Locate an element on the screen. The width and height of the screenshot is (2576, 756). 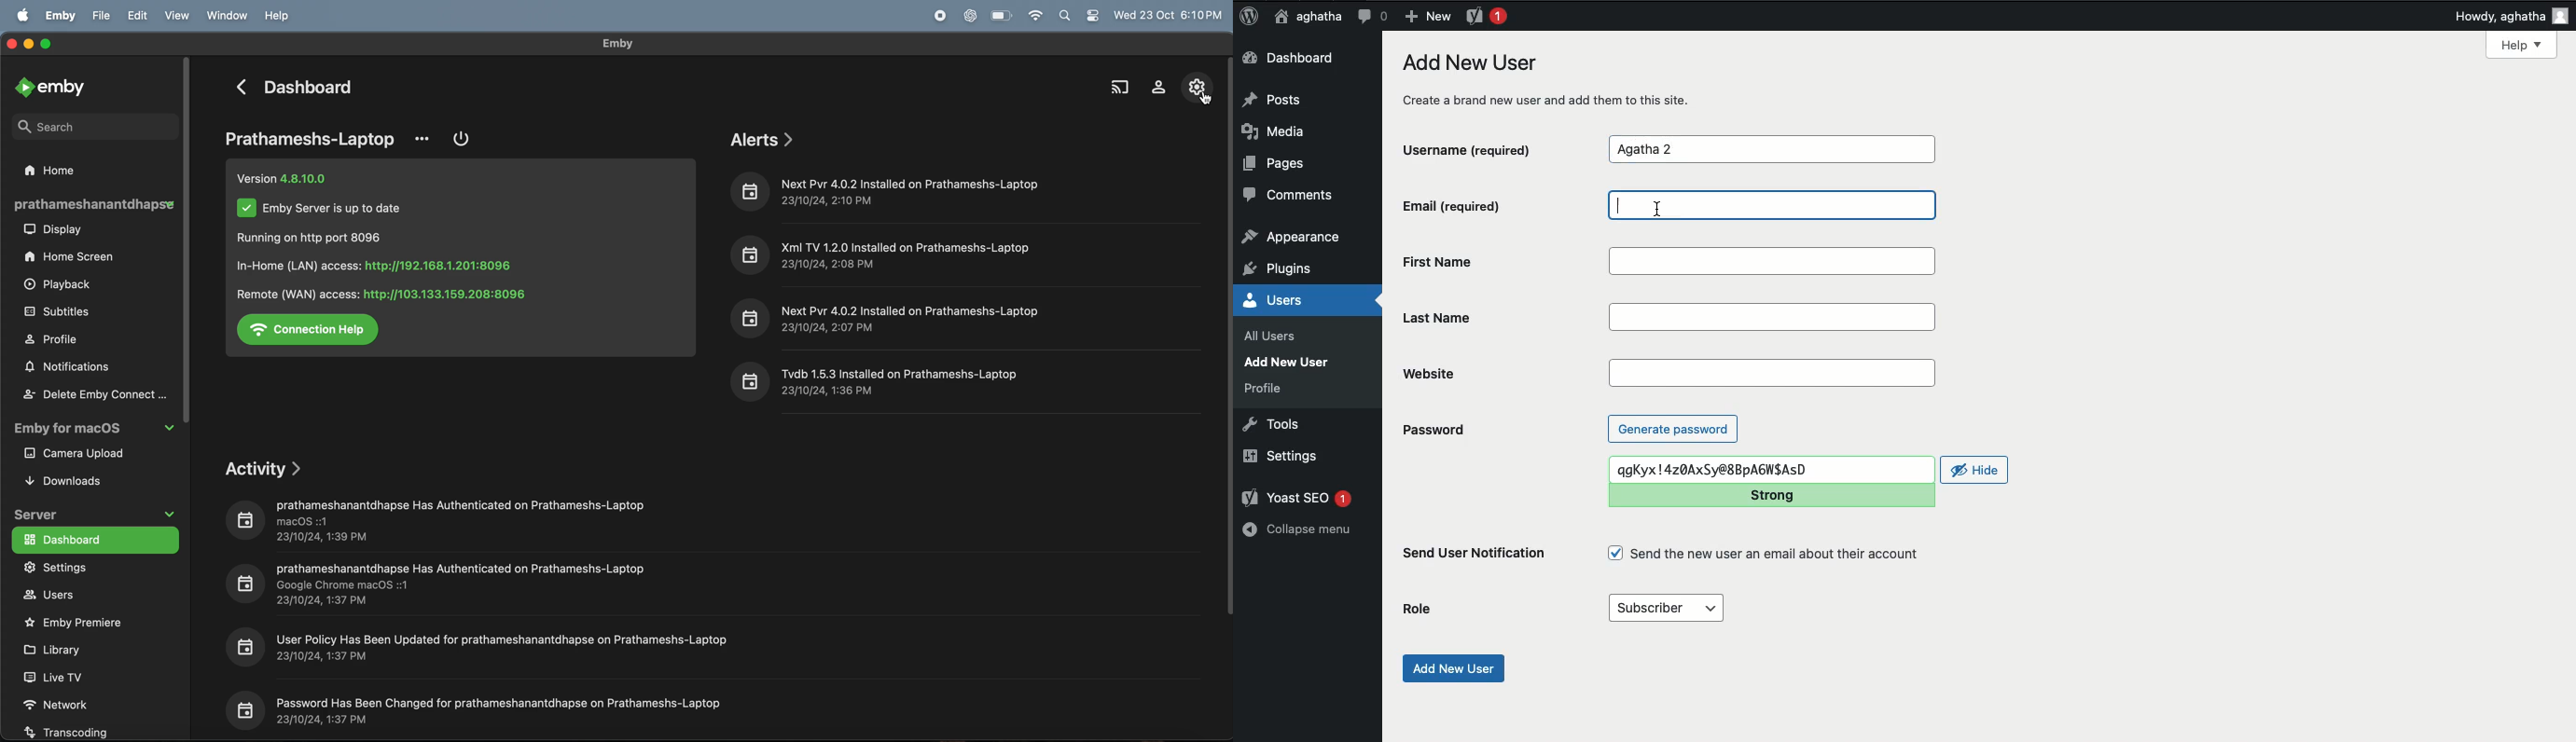
appearance is located at coordinates (1292, 239).